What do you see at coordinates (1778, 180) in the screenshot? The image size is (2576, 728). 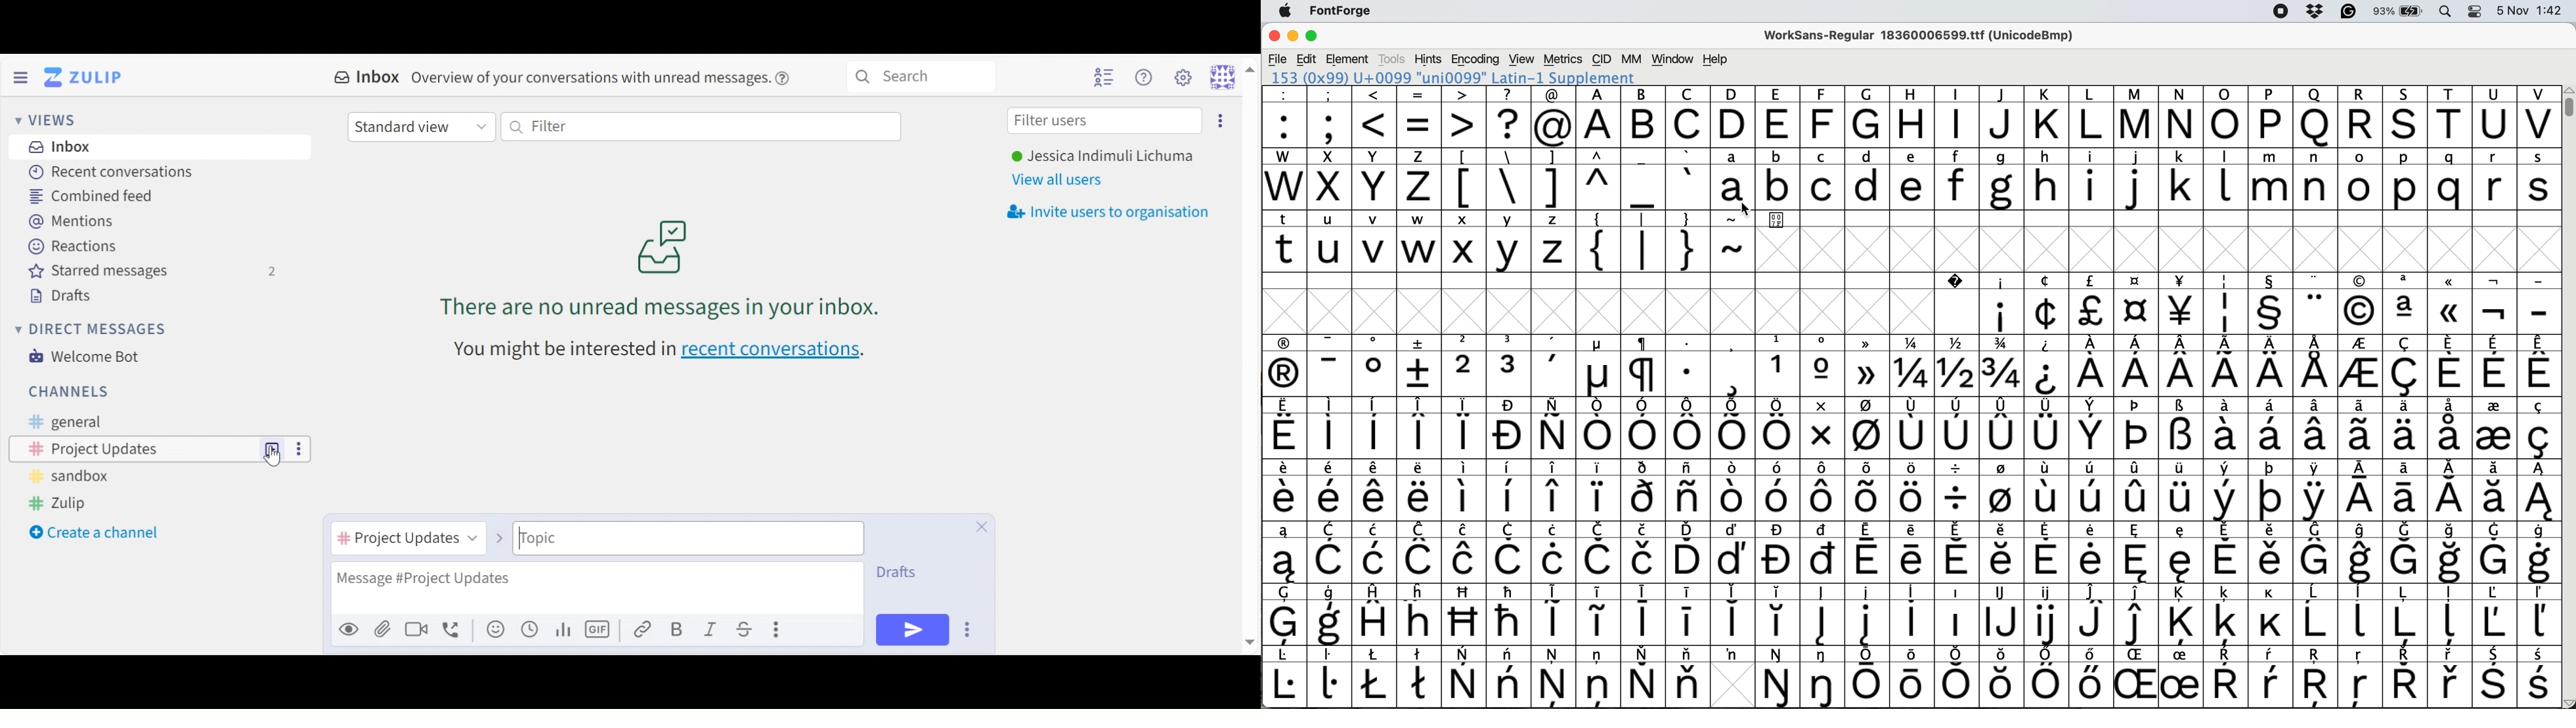 I see `b` at bounding box center [1778, 180].